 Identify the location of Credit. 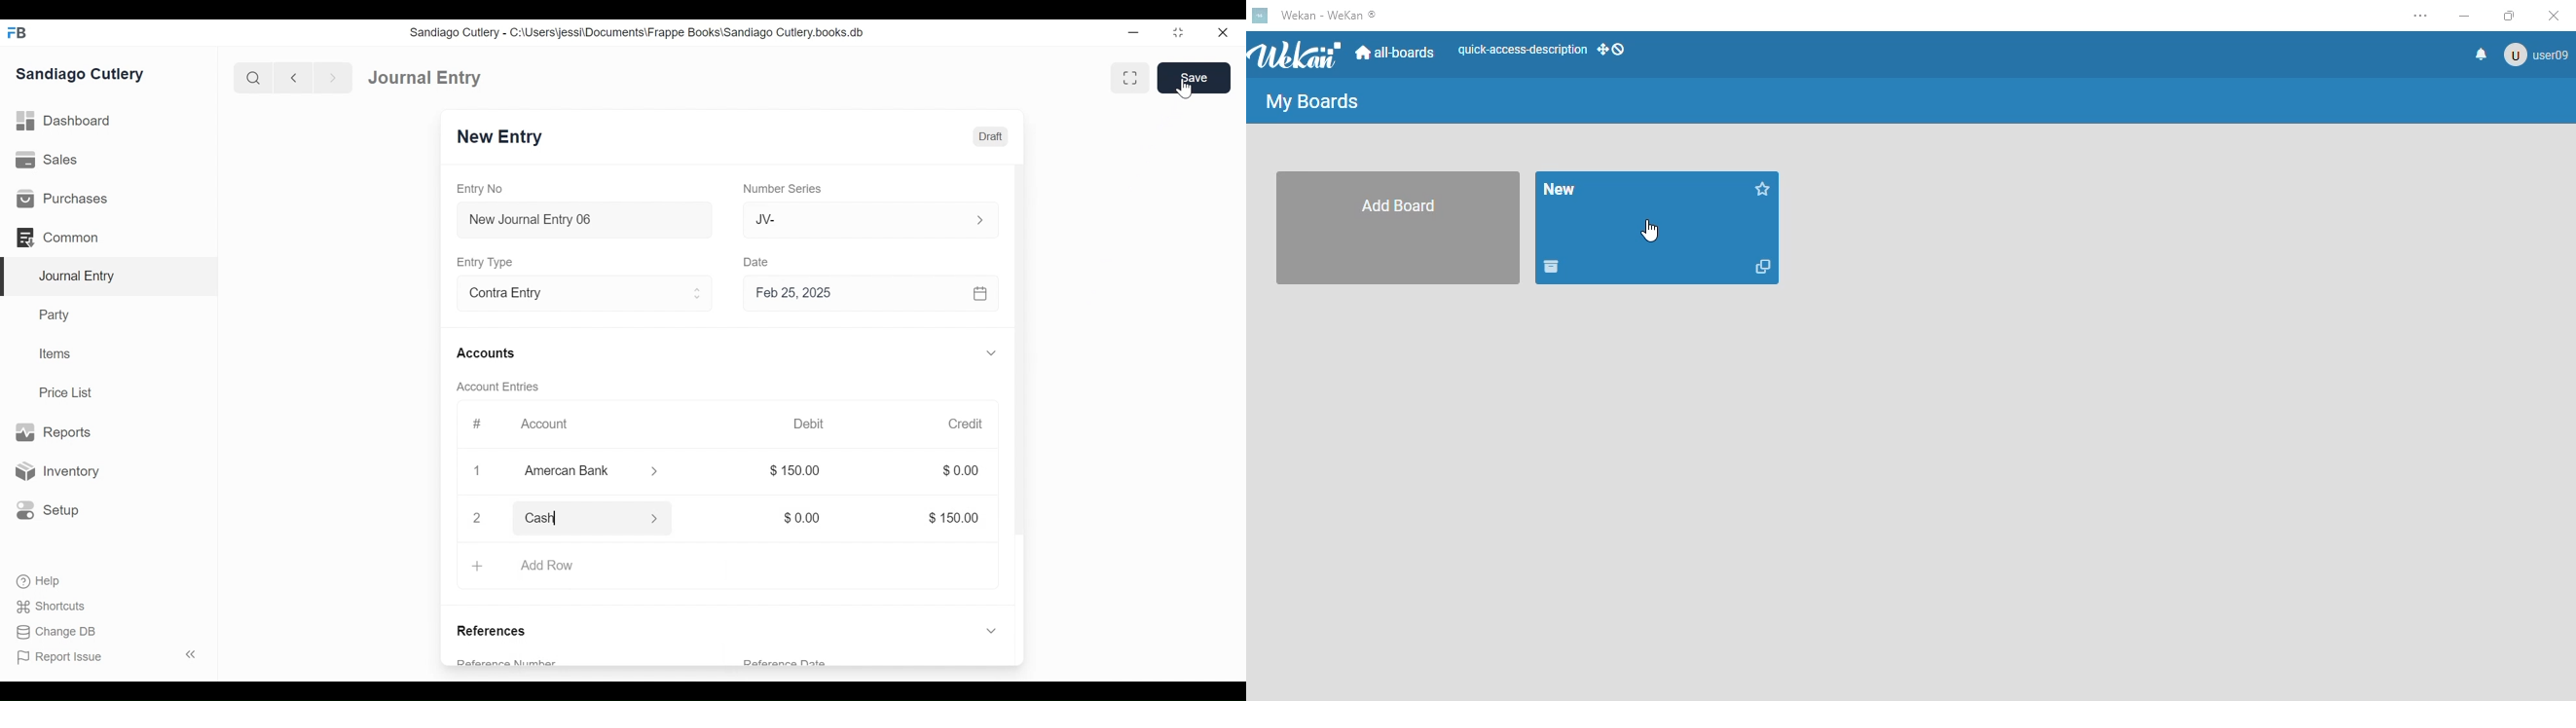
(964, 424).